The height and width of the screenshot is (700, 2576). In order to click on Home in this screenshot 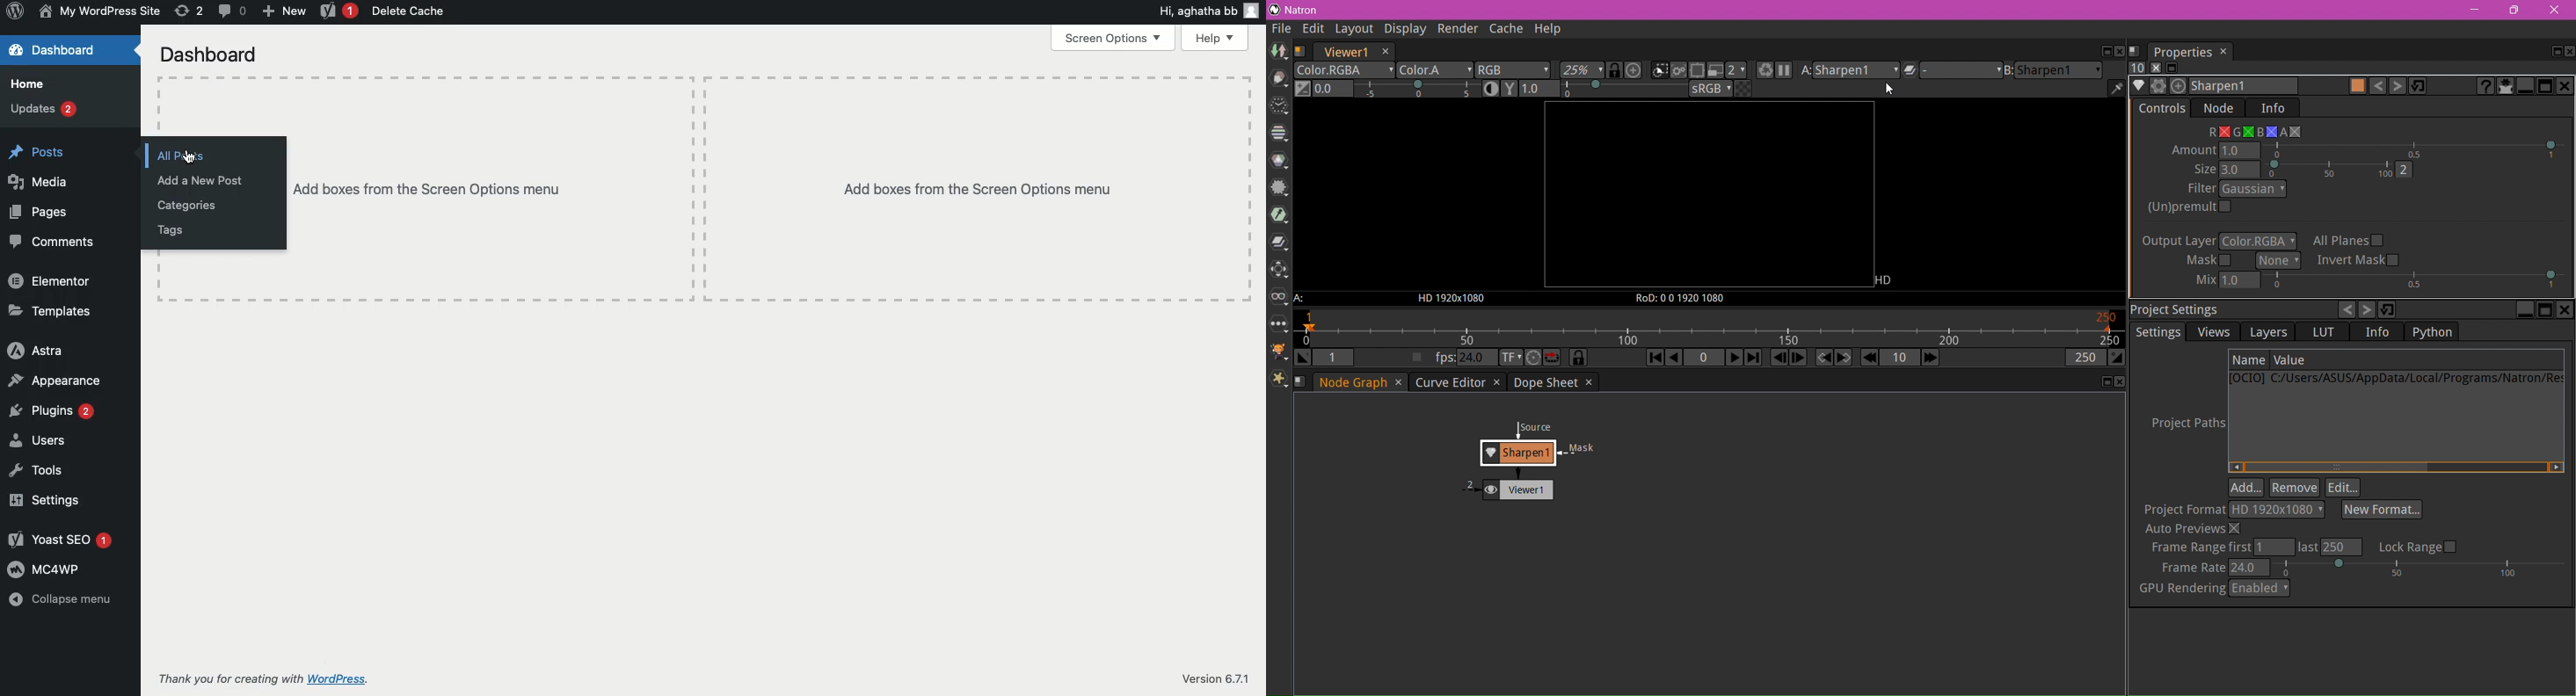, I will do `click(33, 83)`.